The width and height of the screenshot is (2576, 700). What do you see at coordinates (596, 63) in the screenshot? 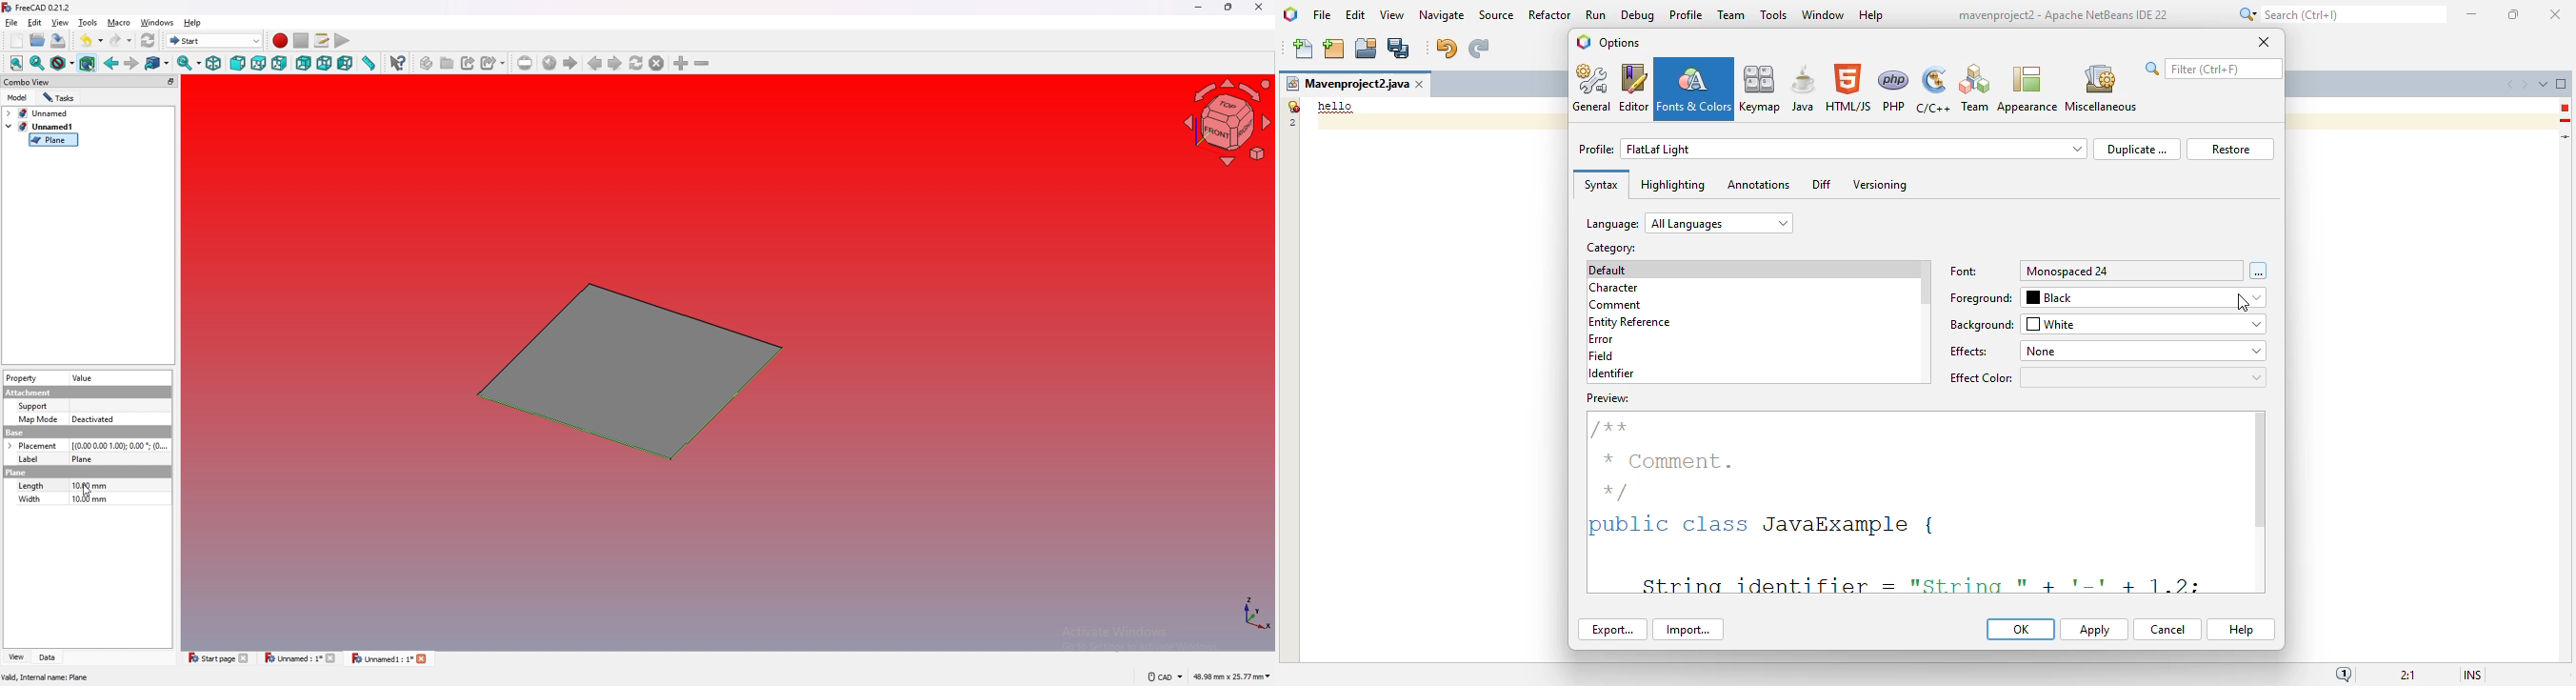
I see `previous page` at bounding box center [596, 63].